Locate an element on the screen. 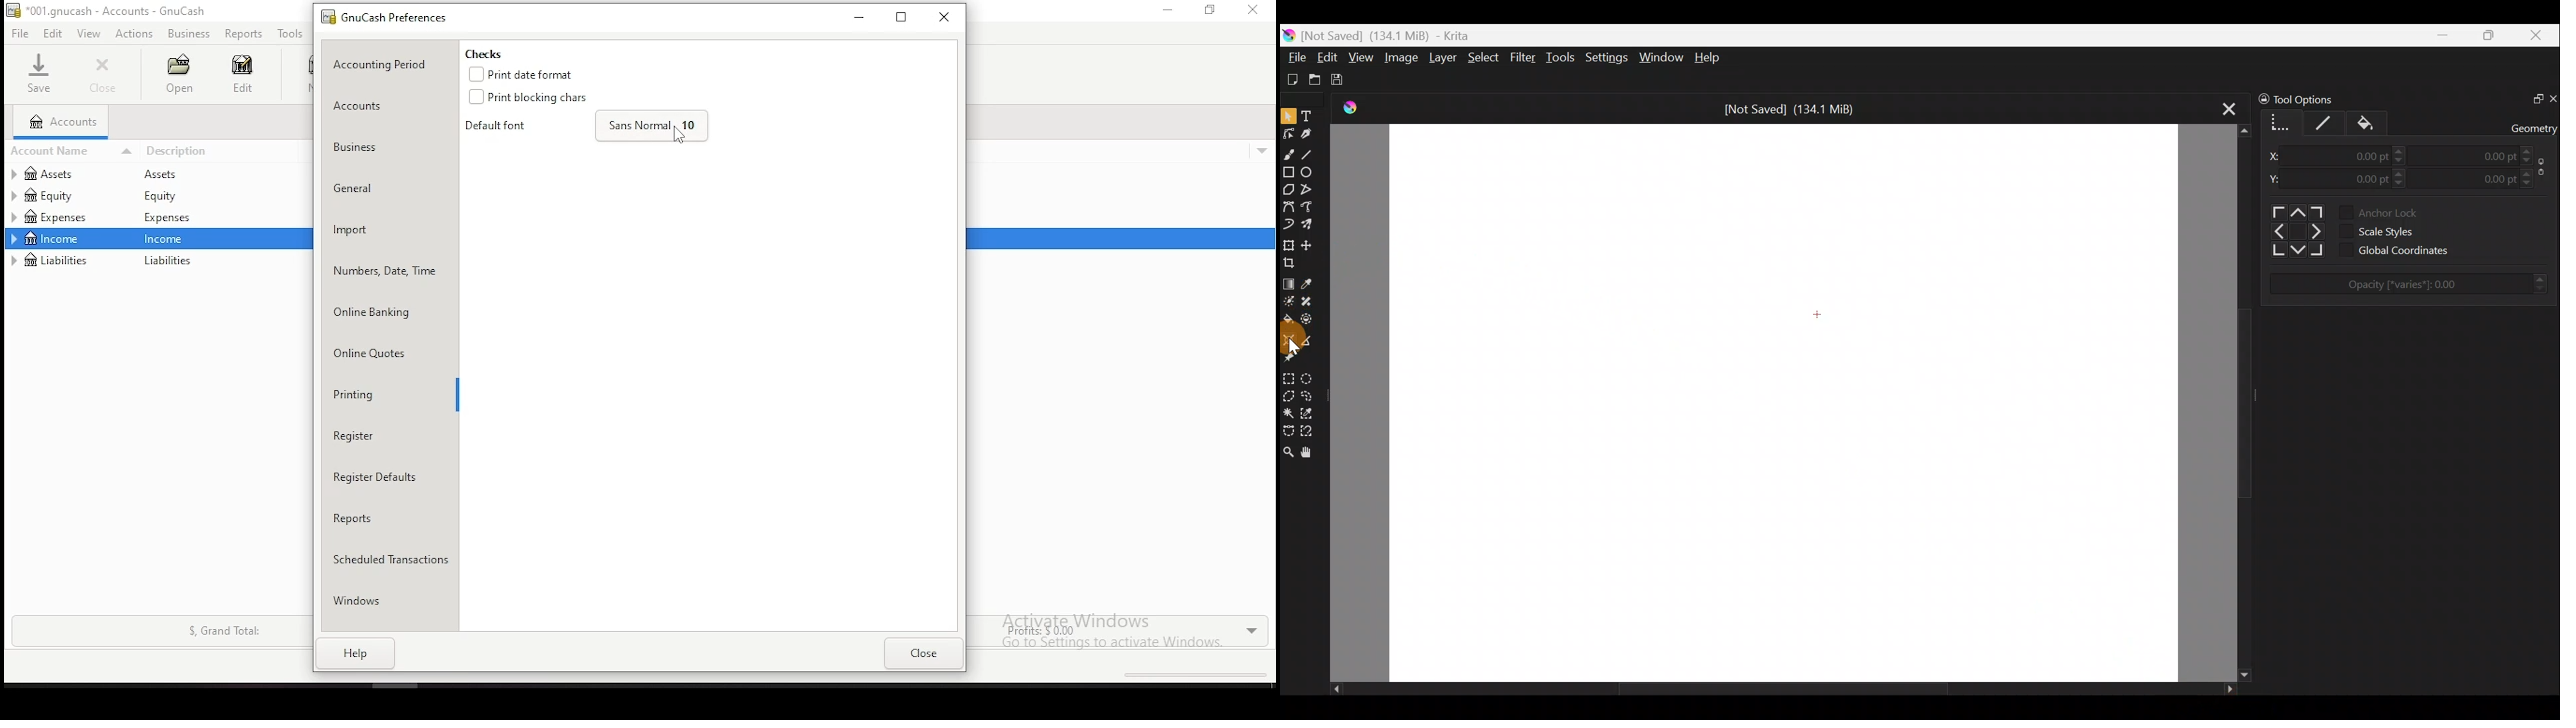  checks is located at coordinates (482, 53).